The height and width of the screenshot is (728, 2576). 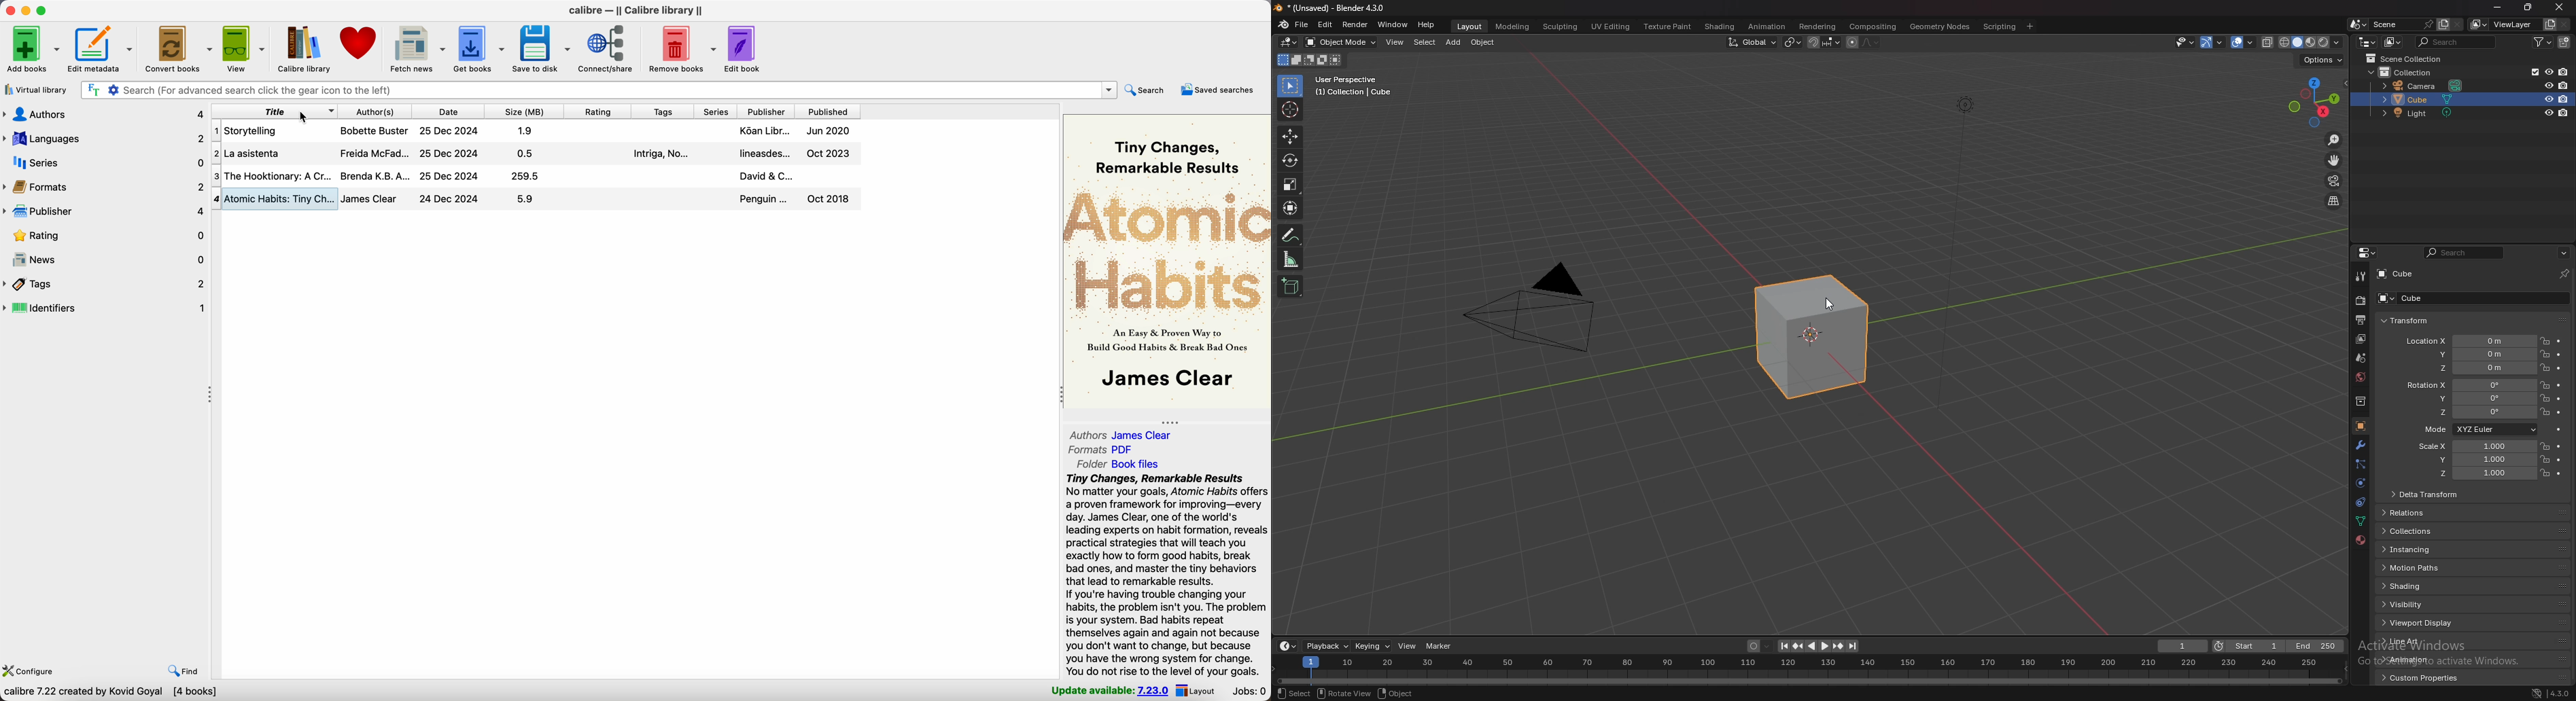 I want to click on move, so click(x=2335, y=160).